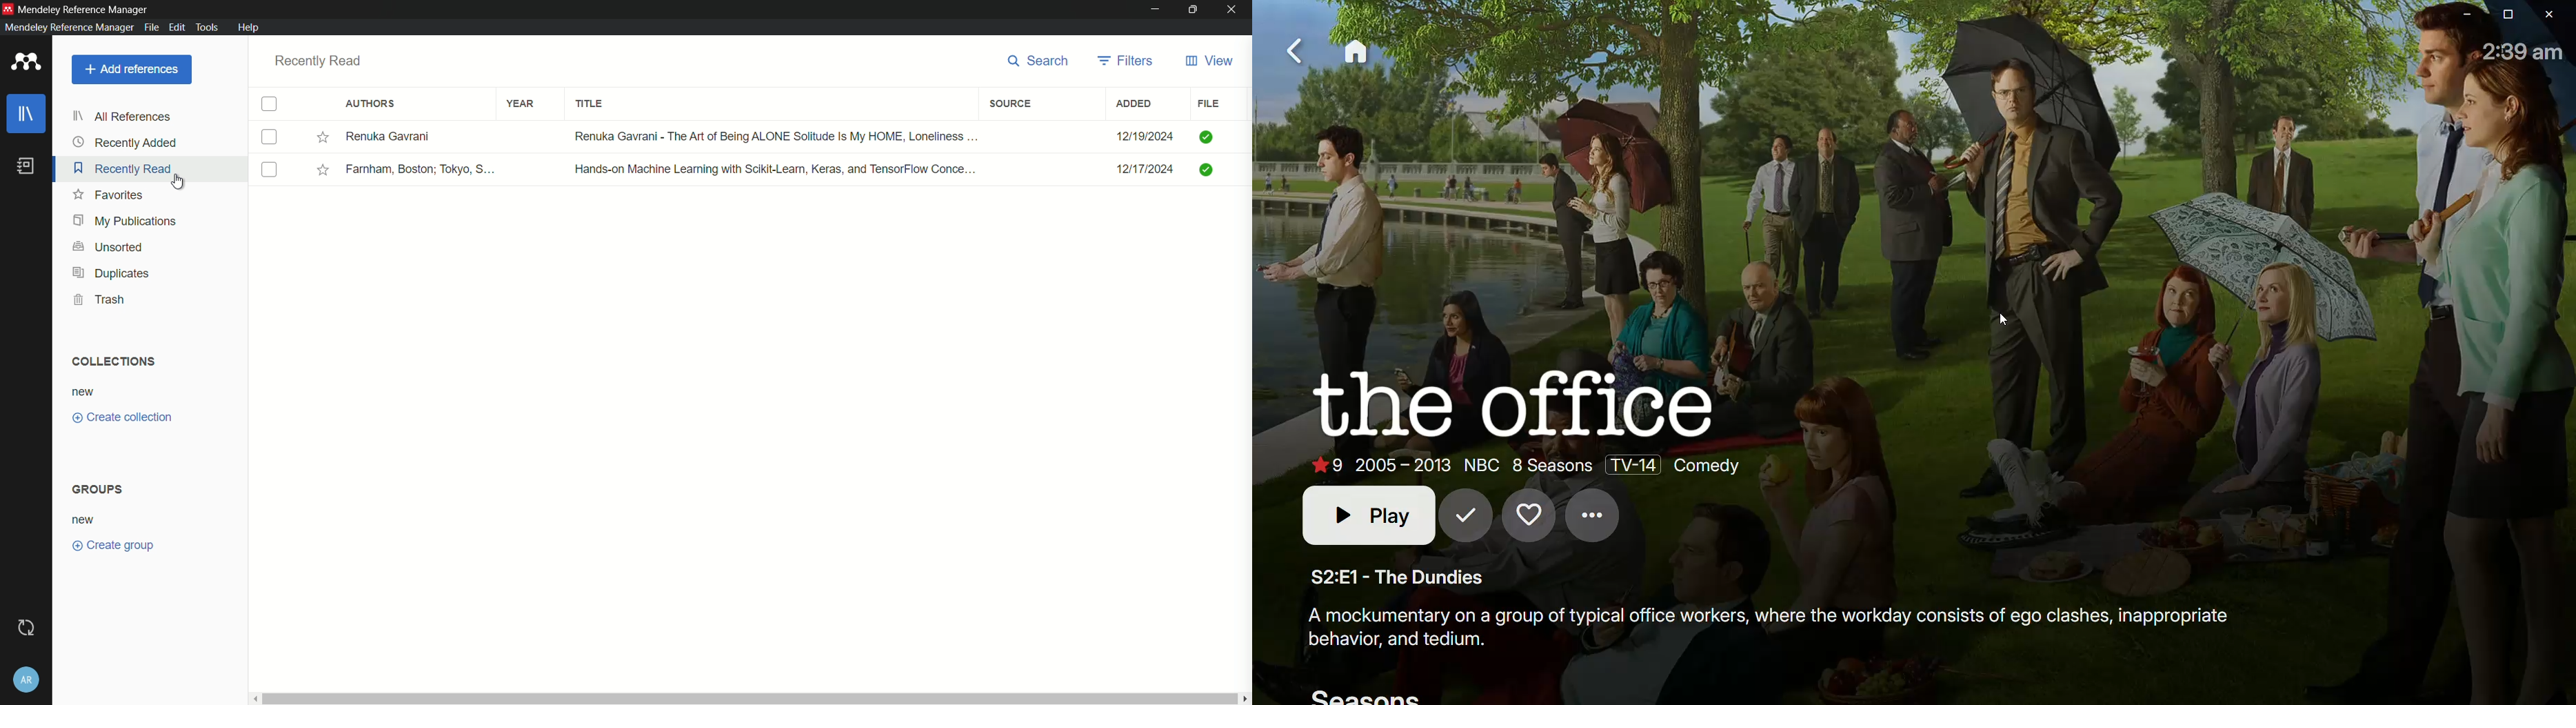 The width and height of the screenshot is (2576, 728). What do you see at coordinates (1139, 171) in the screenshot?
I see `12/17/2024` at bounding box center [1139, 171].